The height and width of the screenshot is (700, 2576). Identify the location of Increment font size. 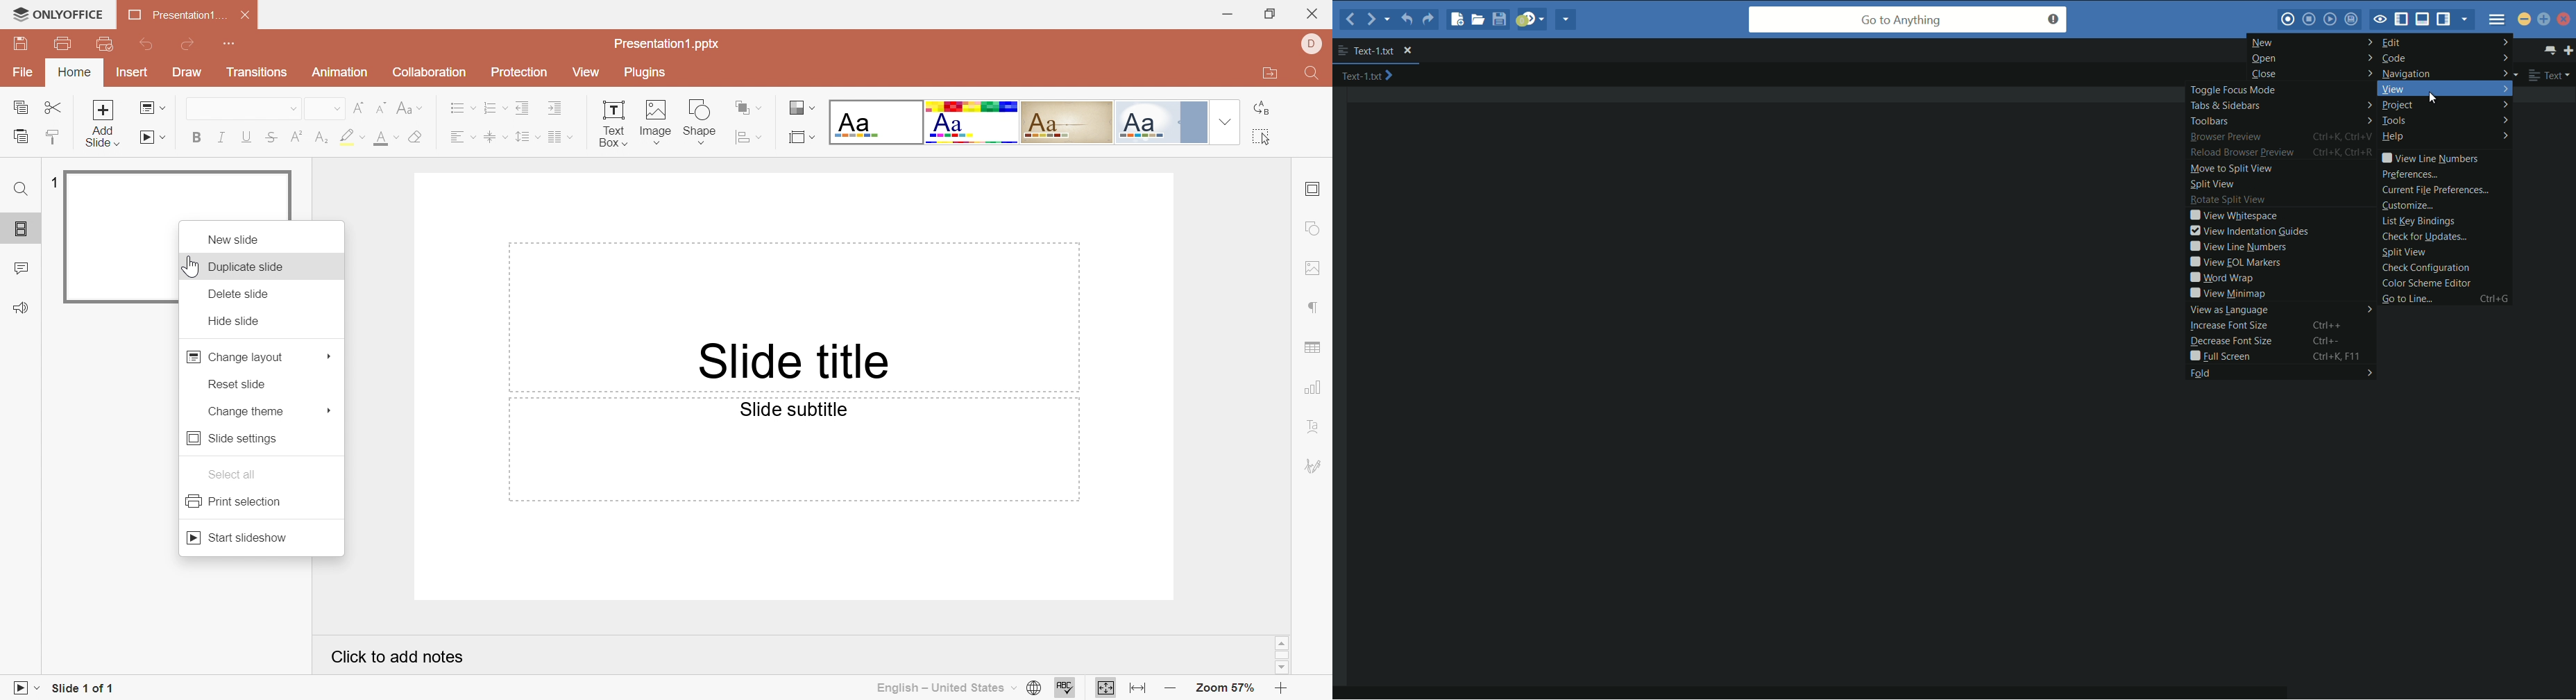
(356, 105).